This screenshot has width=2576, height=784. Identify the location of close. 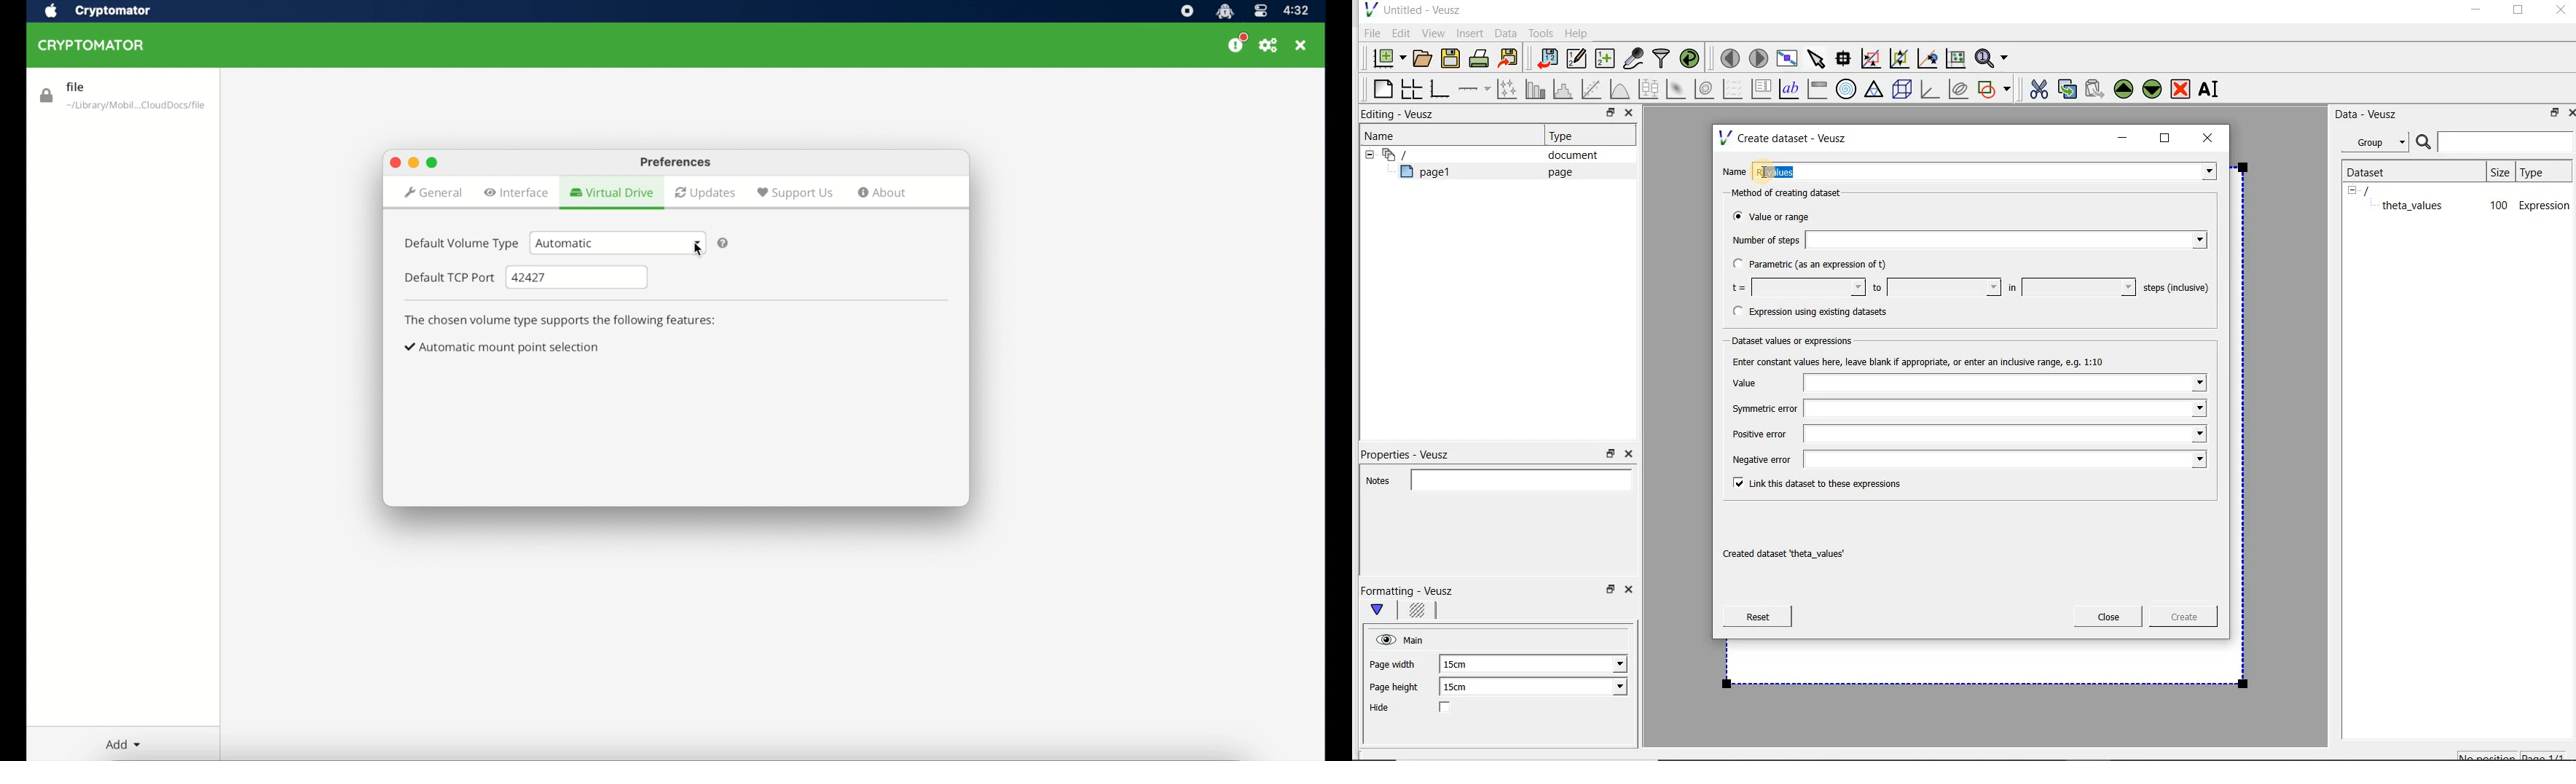
(2212, 137).